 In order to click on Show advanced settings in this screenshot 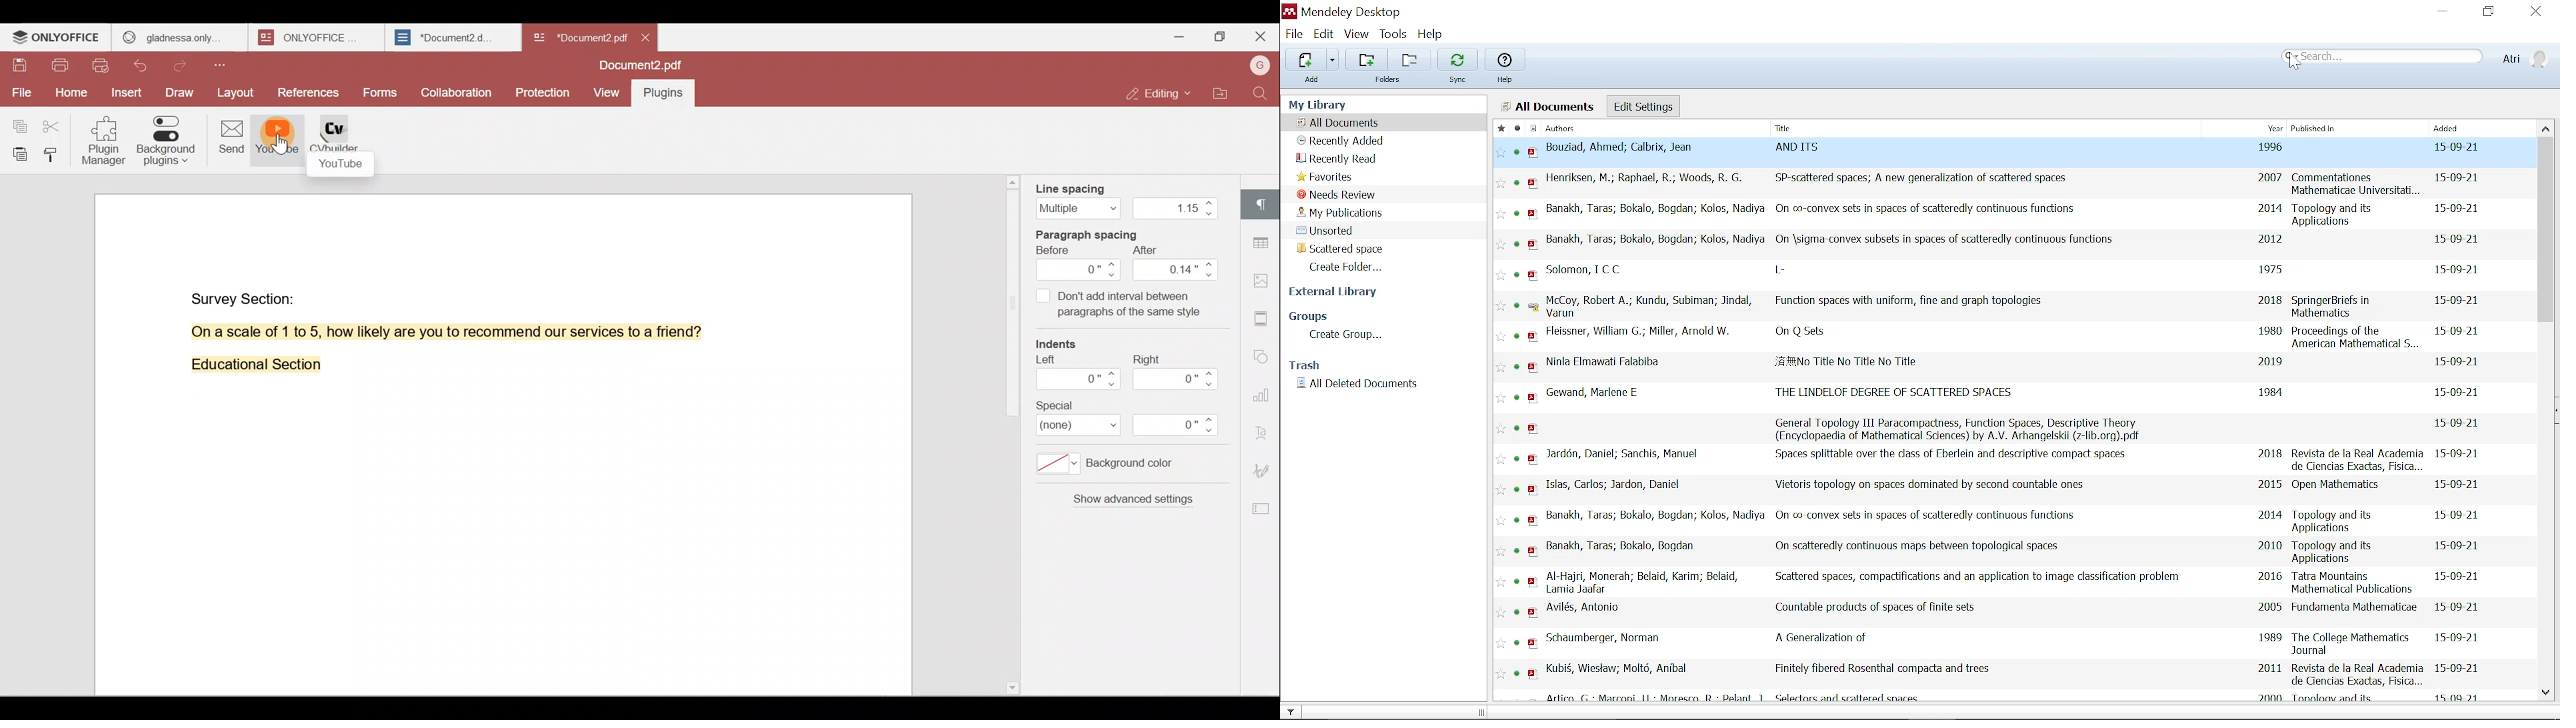, I will do `click(1131, 505)`.